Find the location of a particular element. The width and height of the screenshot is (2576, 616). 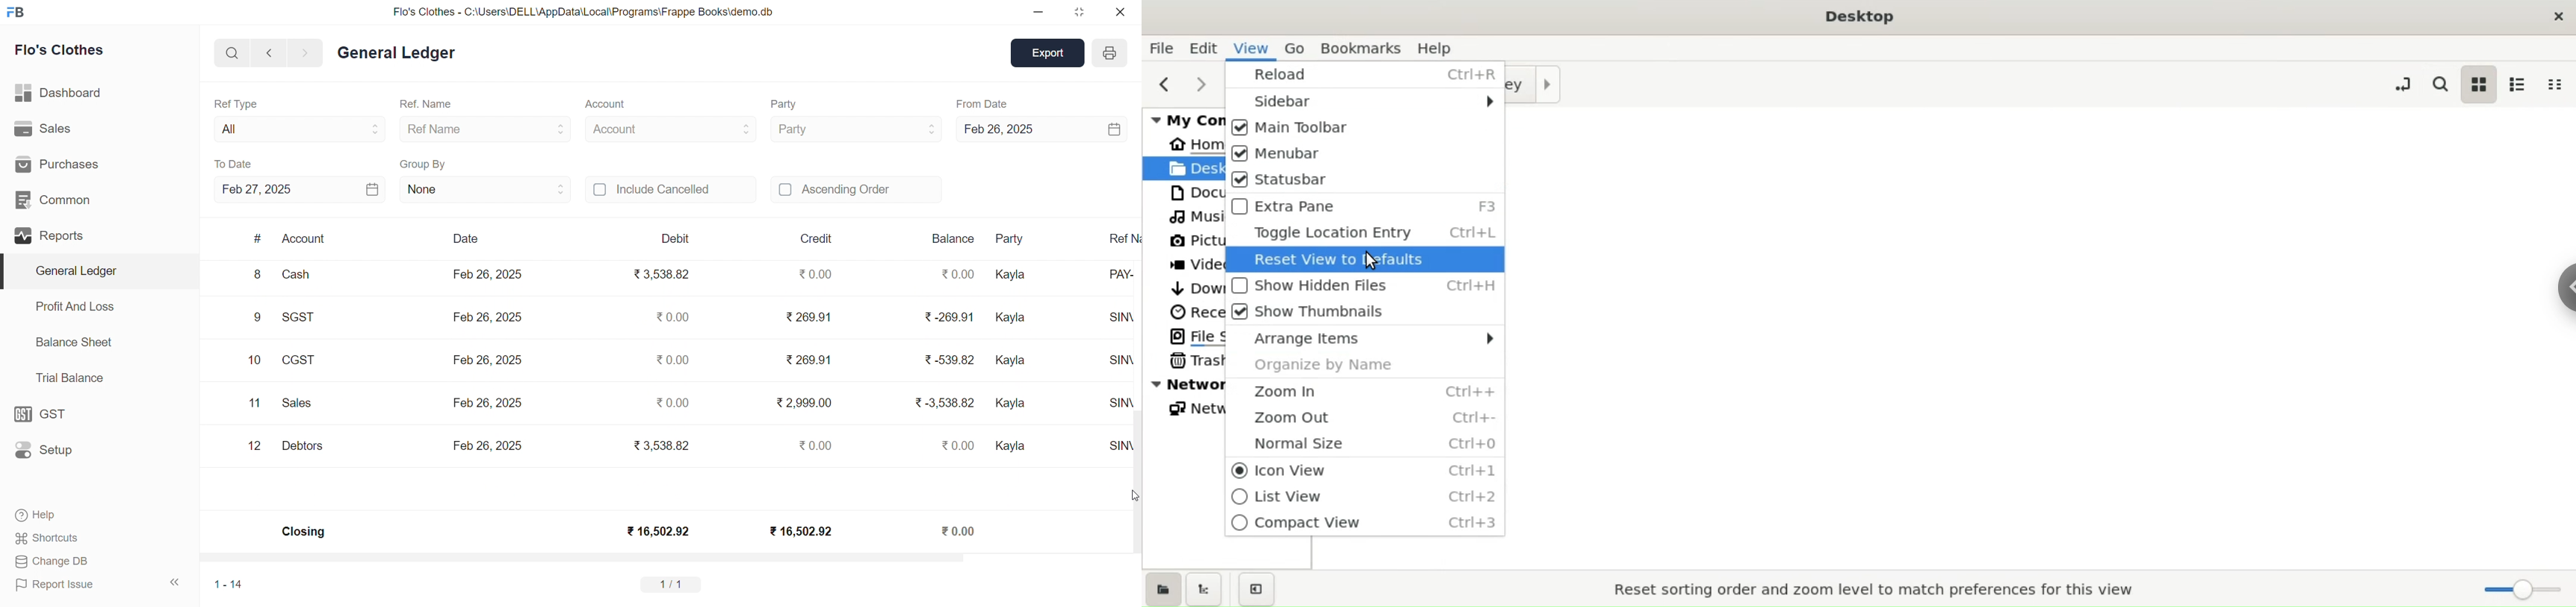

status bar is located at coordinates (1368, 182).